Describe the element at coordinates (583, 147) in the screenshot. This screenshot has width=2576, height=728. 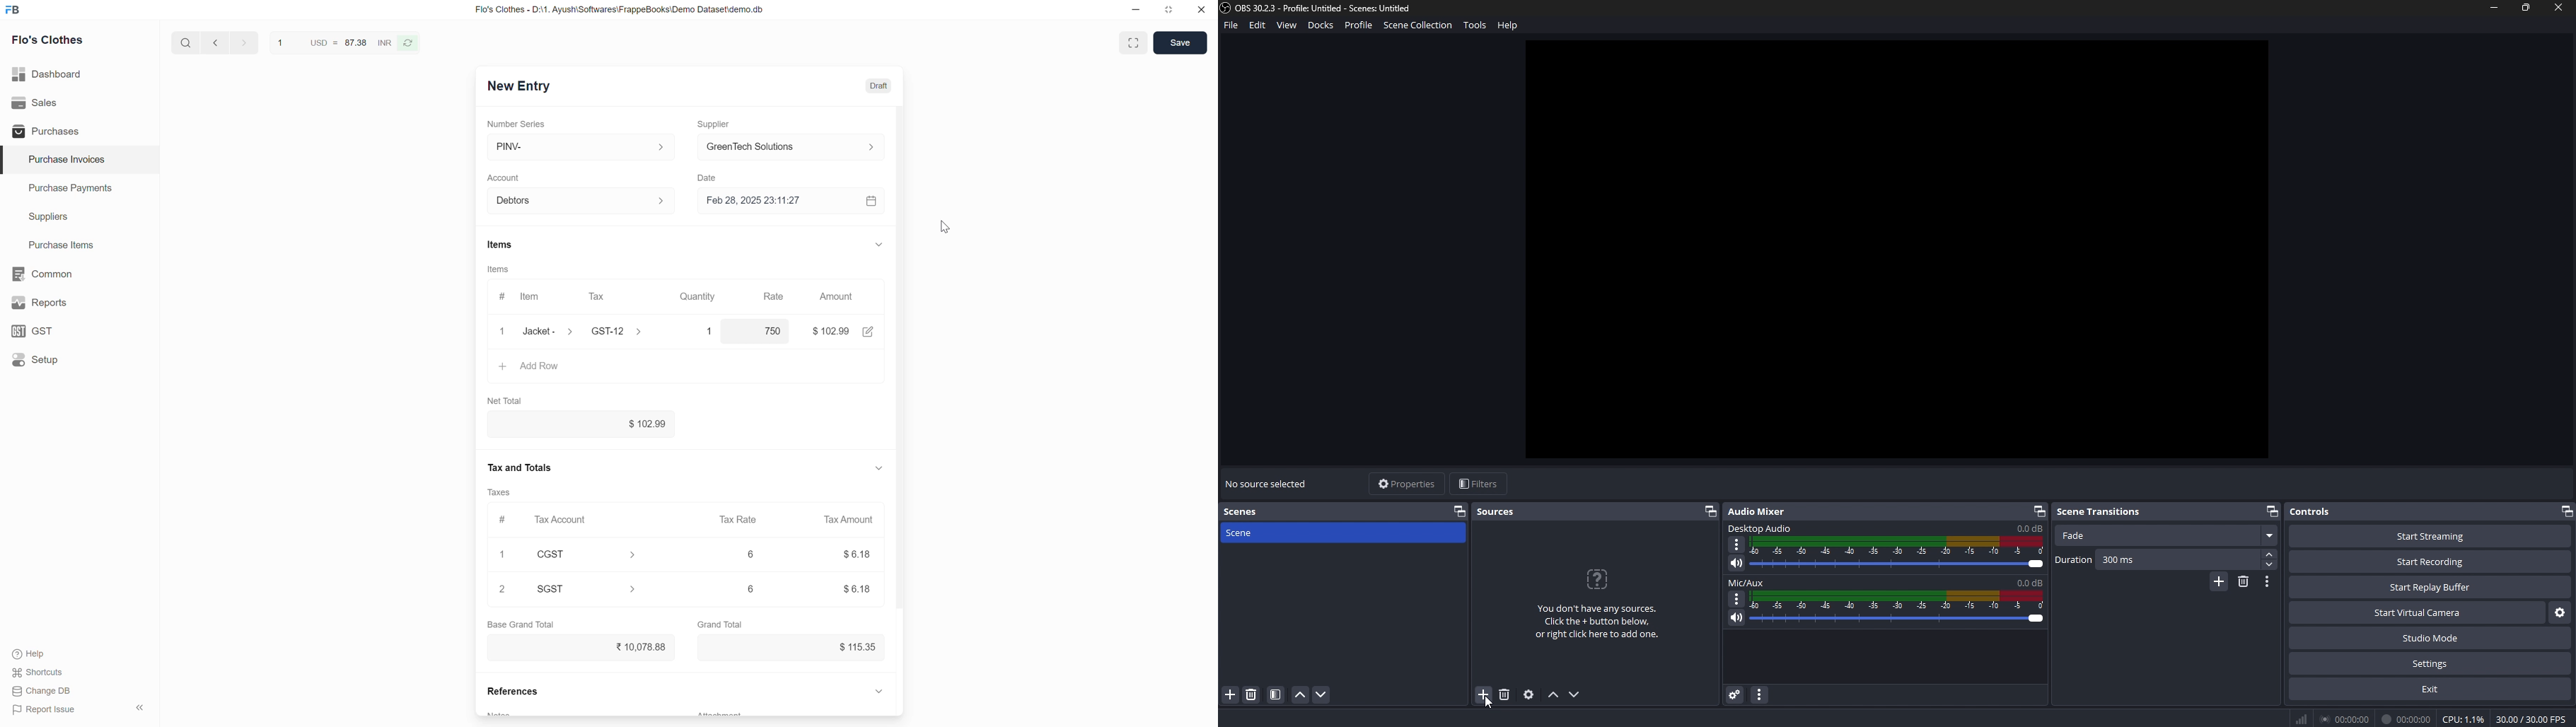
I see `PINV-` at that location.